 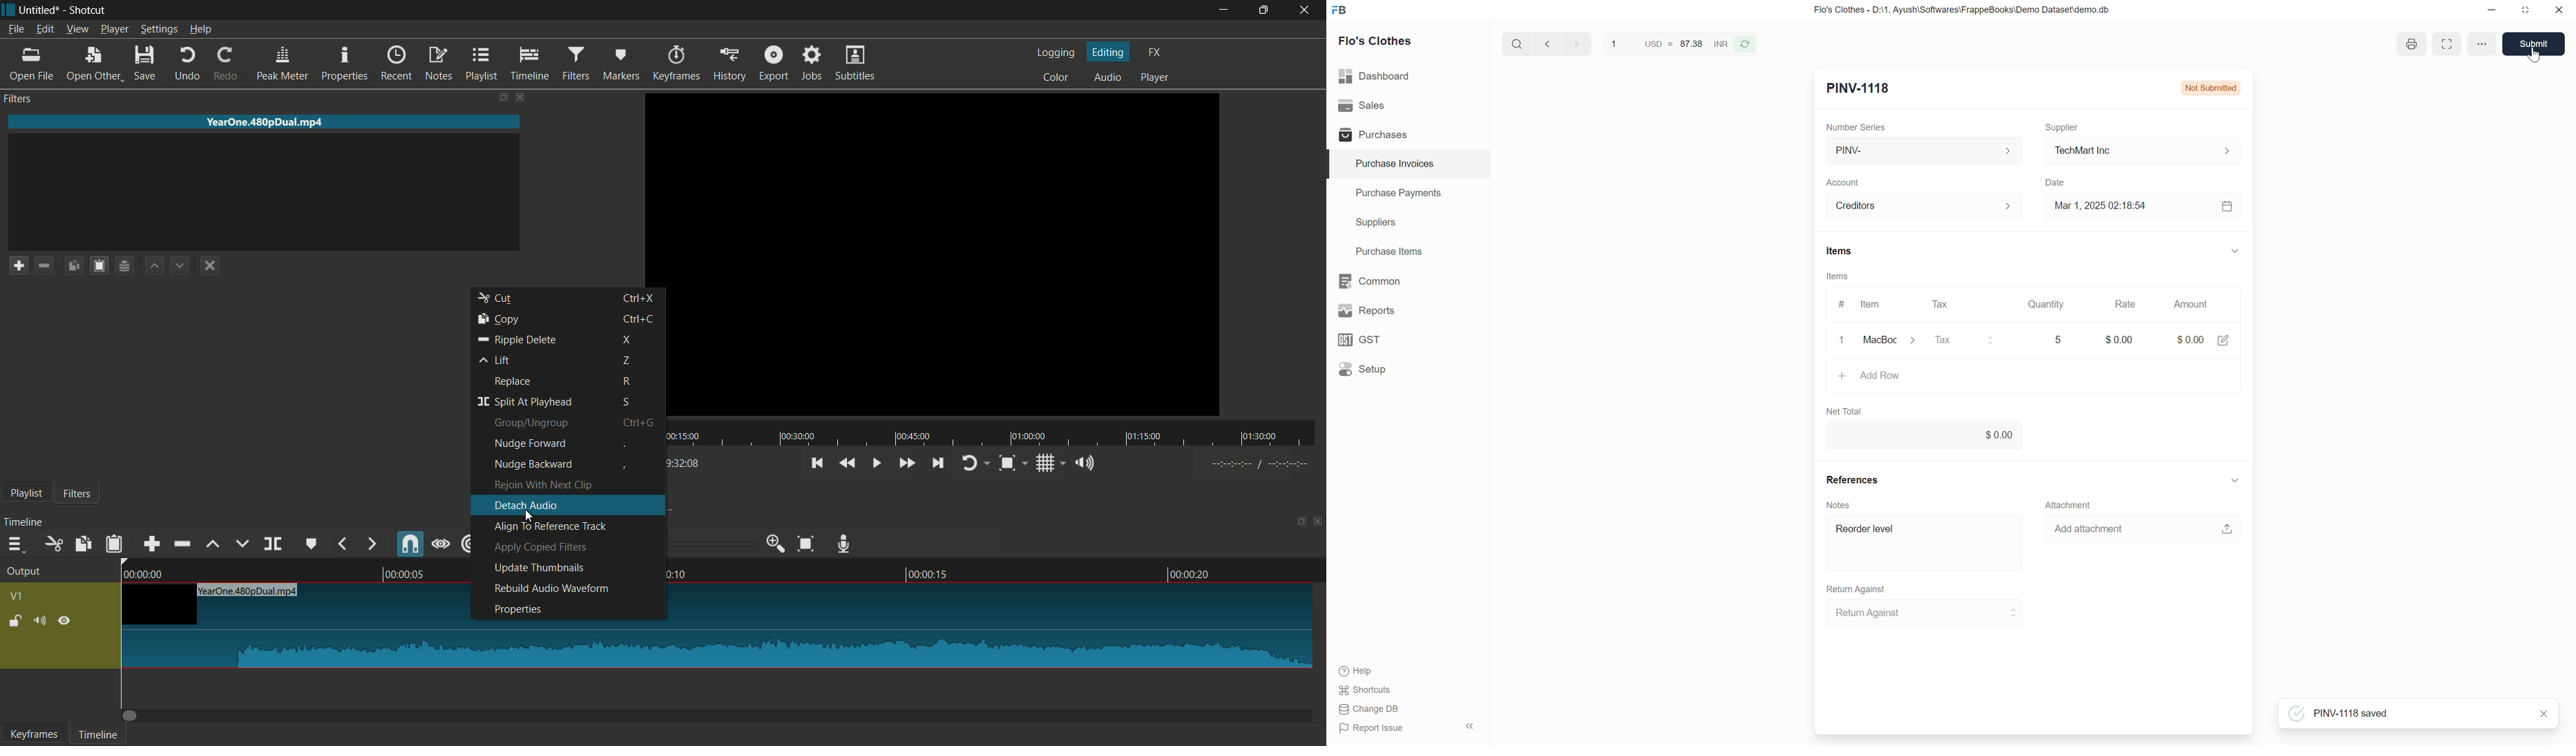 What do you see at coordinates (1856, 127) in the screenshot?
I see `Number Series` at bounding box center [1856, 127].